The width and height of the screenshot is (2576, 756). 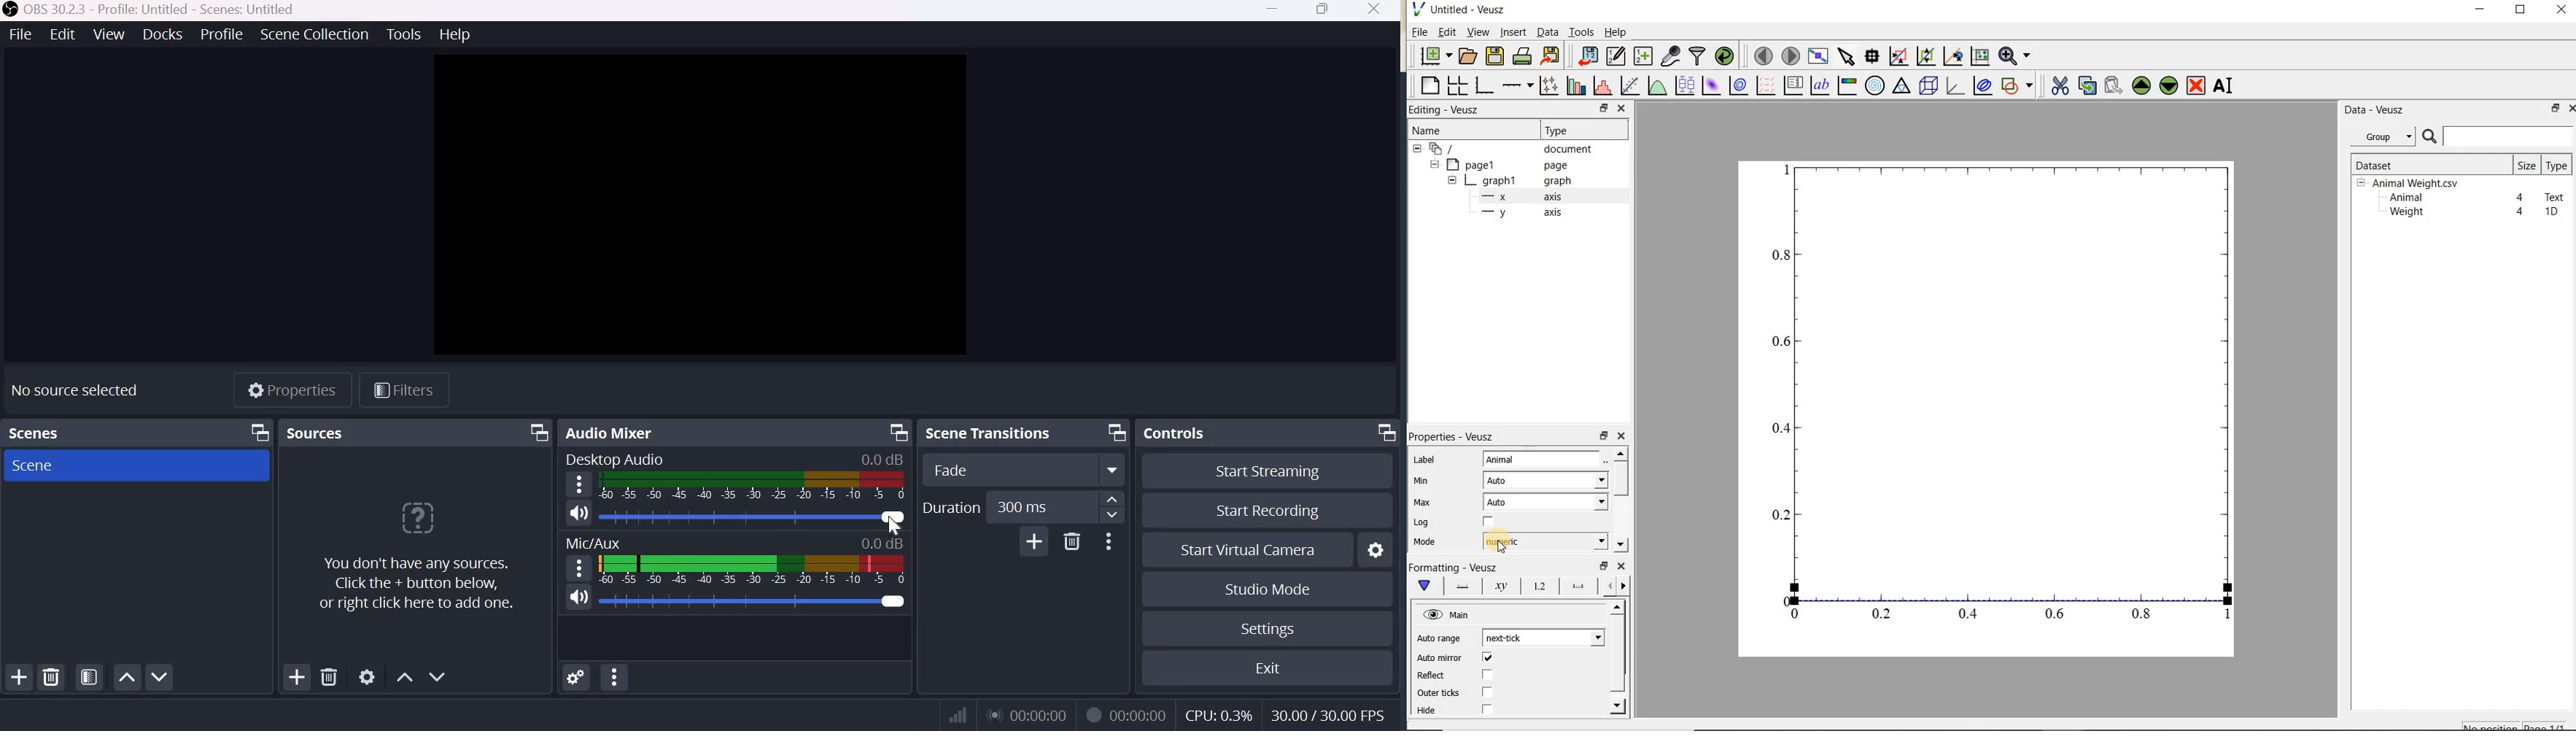 I want to click on Audio Mixer Menu, so click(x=614, y=678).